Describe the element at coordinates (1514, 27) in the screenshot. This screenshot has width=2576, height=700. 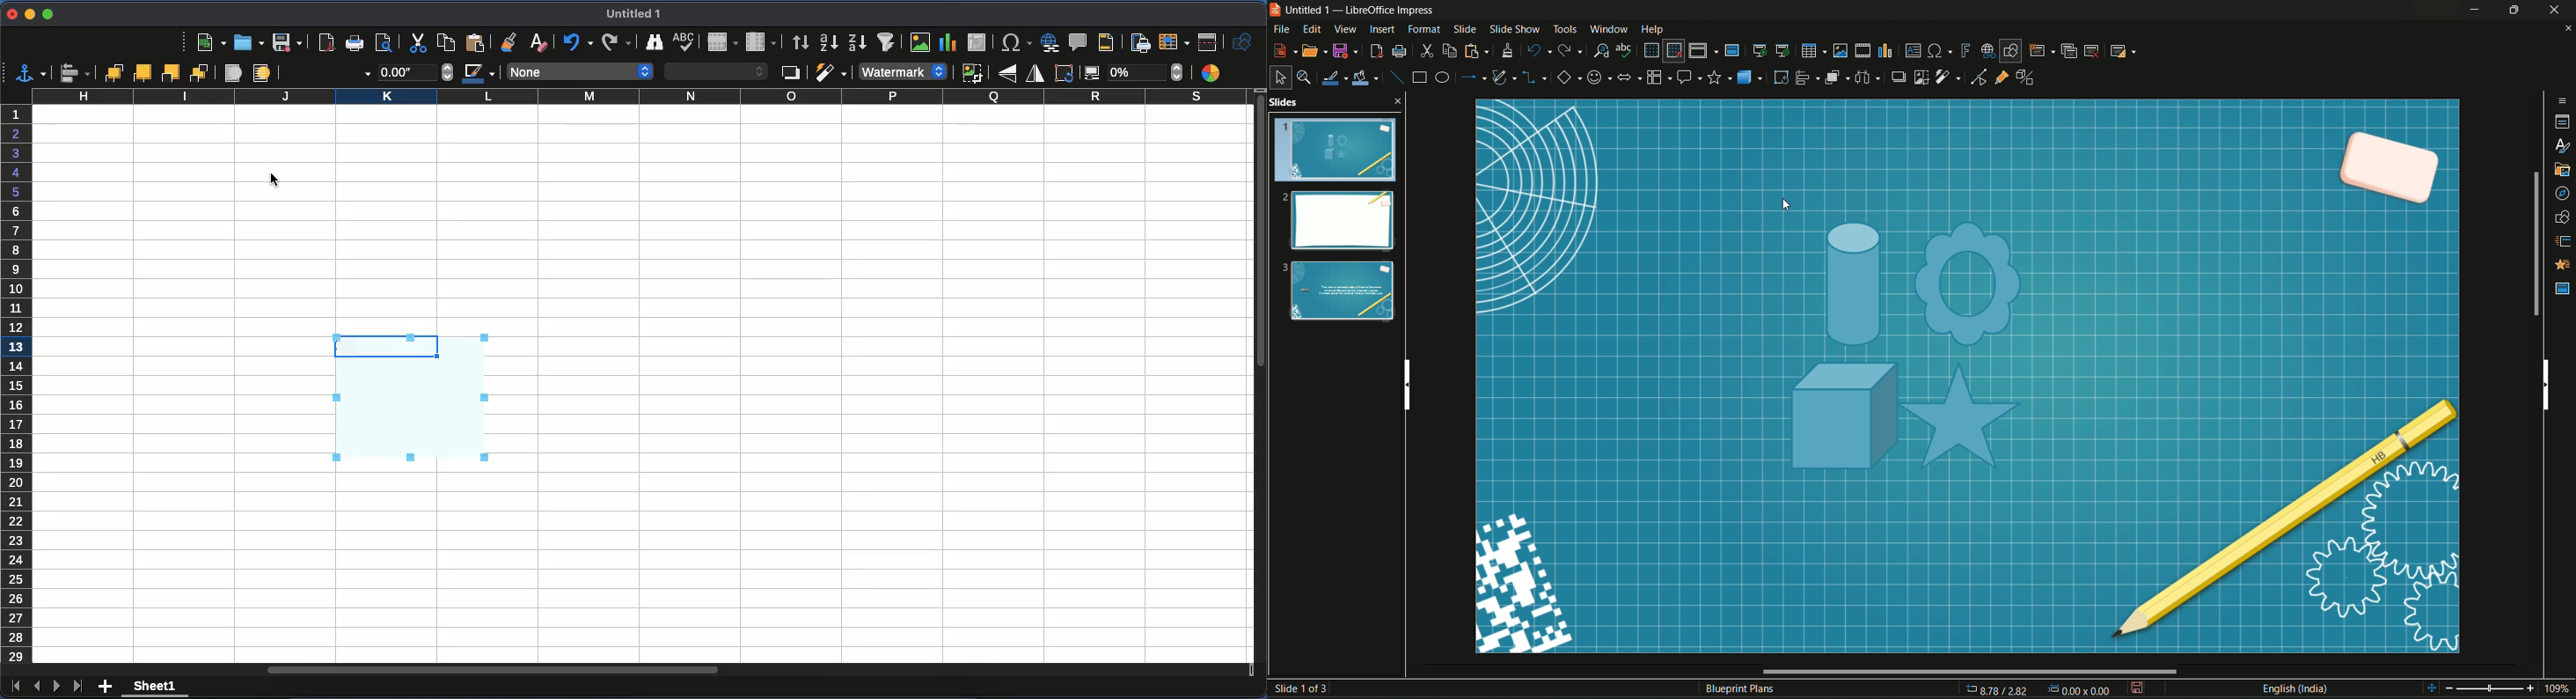
I see `Slide show` at that location.